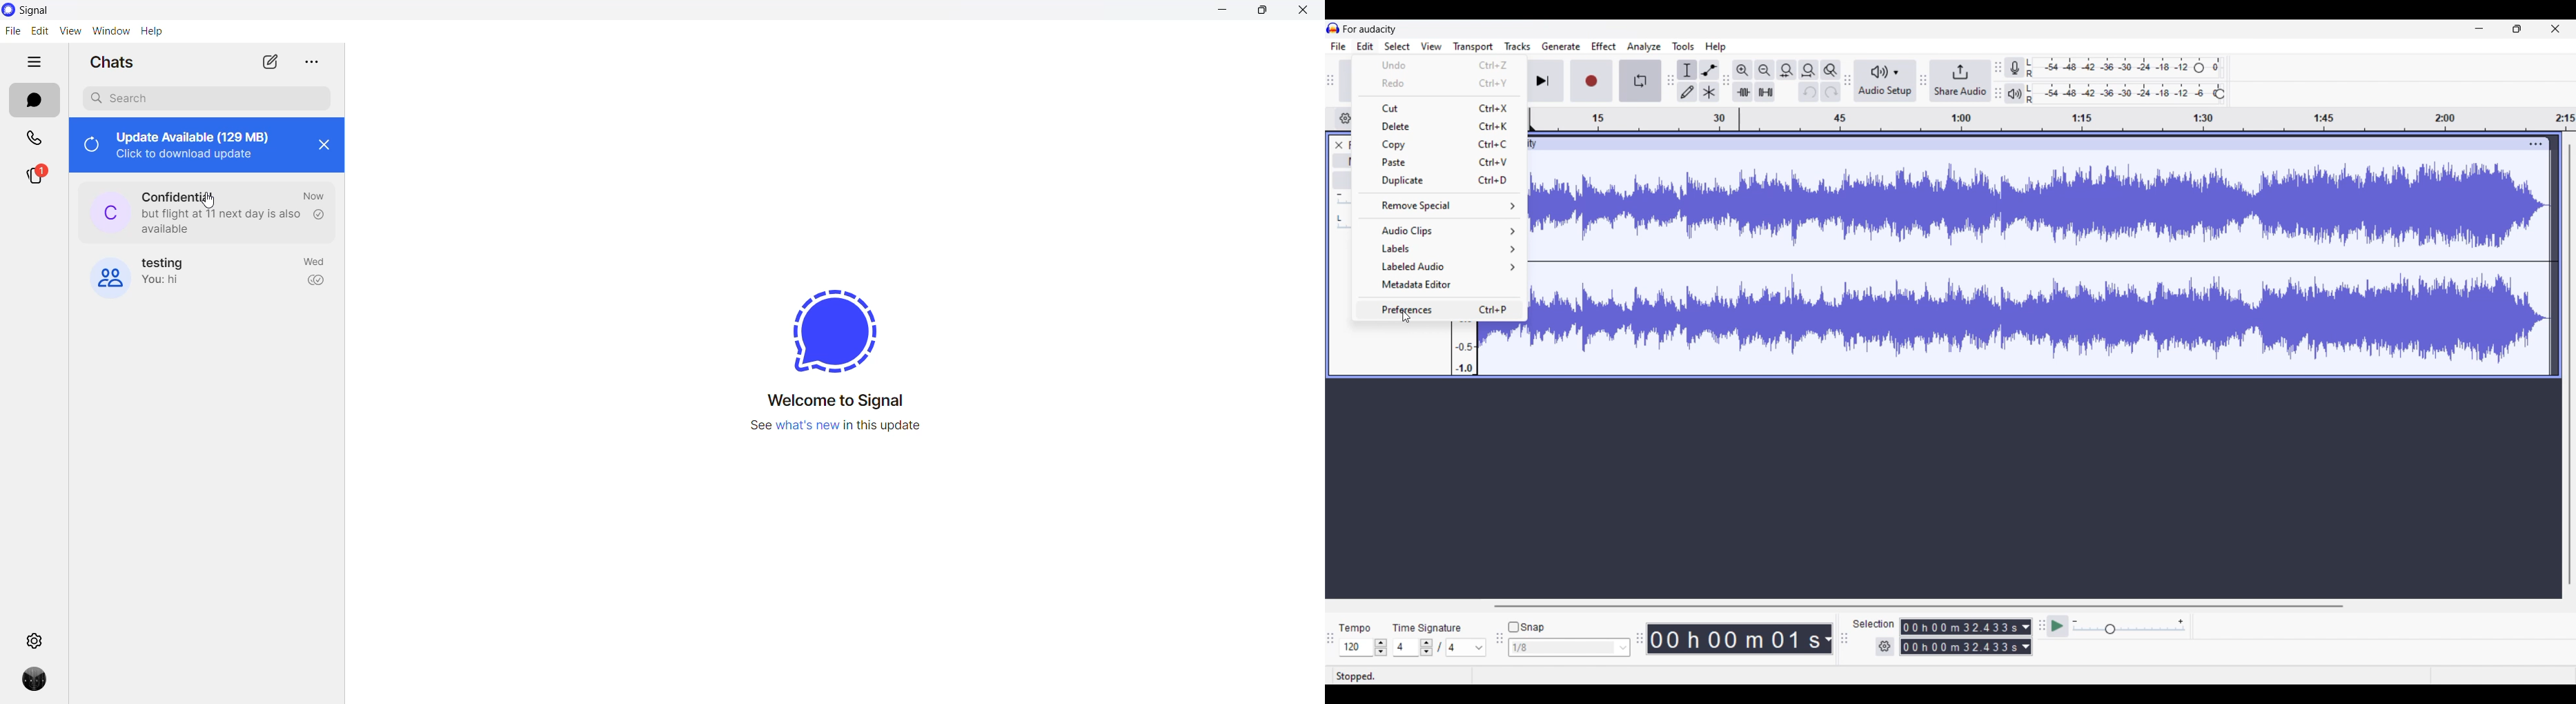  I want to click on Tools menu, so click(1683, 46).